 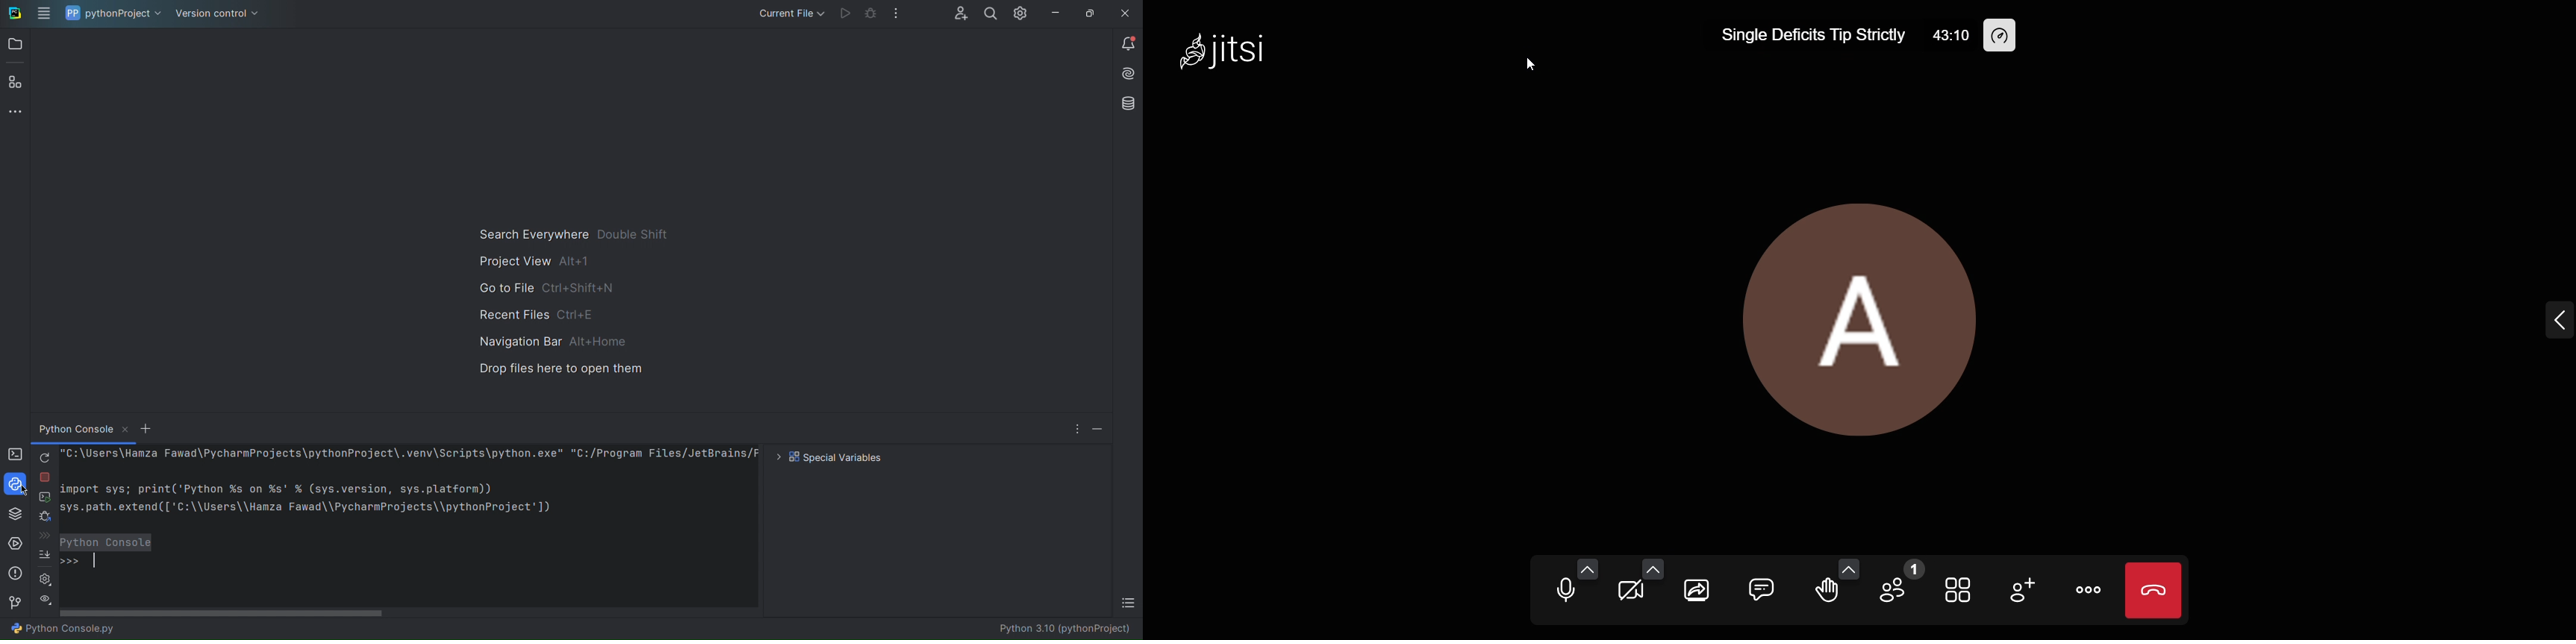 I want to click on cursor, so click(x=1542, y=60).